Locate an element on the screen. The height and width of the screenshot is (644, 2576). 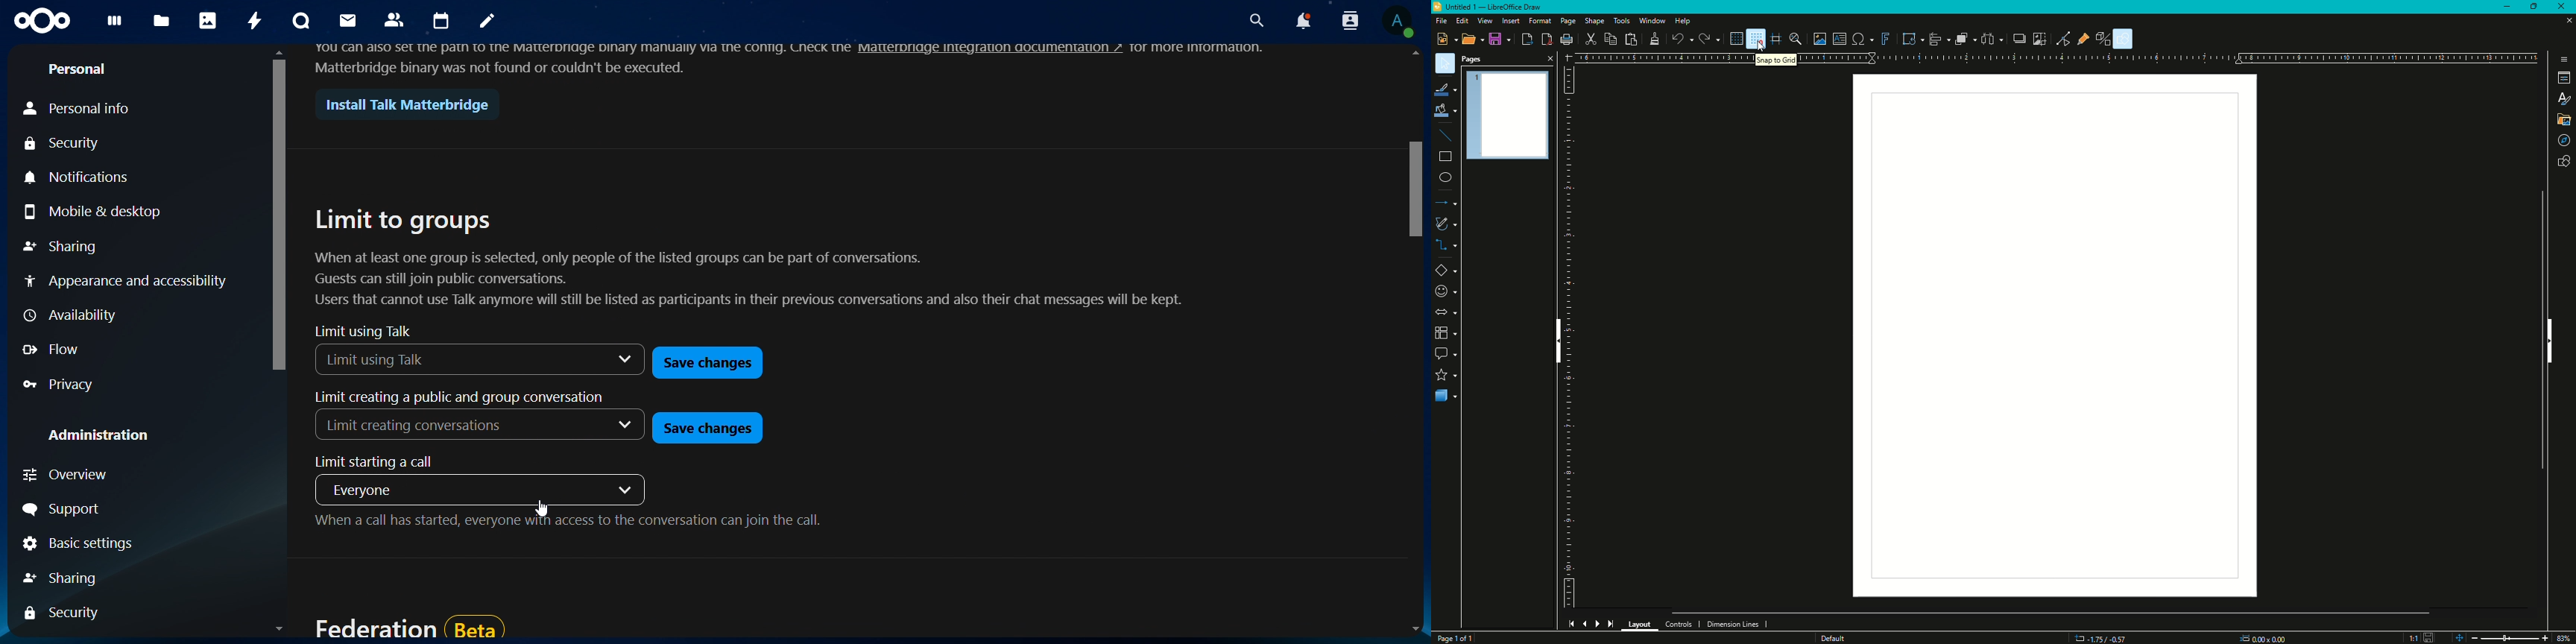
Print is located at coordinates (1566, 39).